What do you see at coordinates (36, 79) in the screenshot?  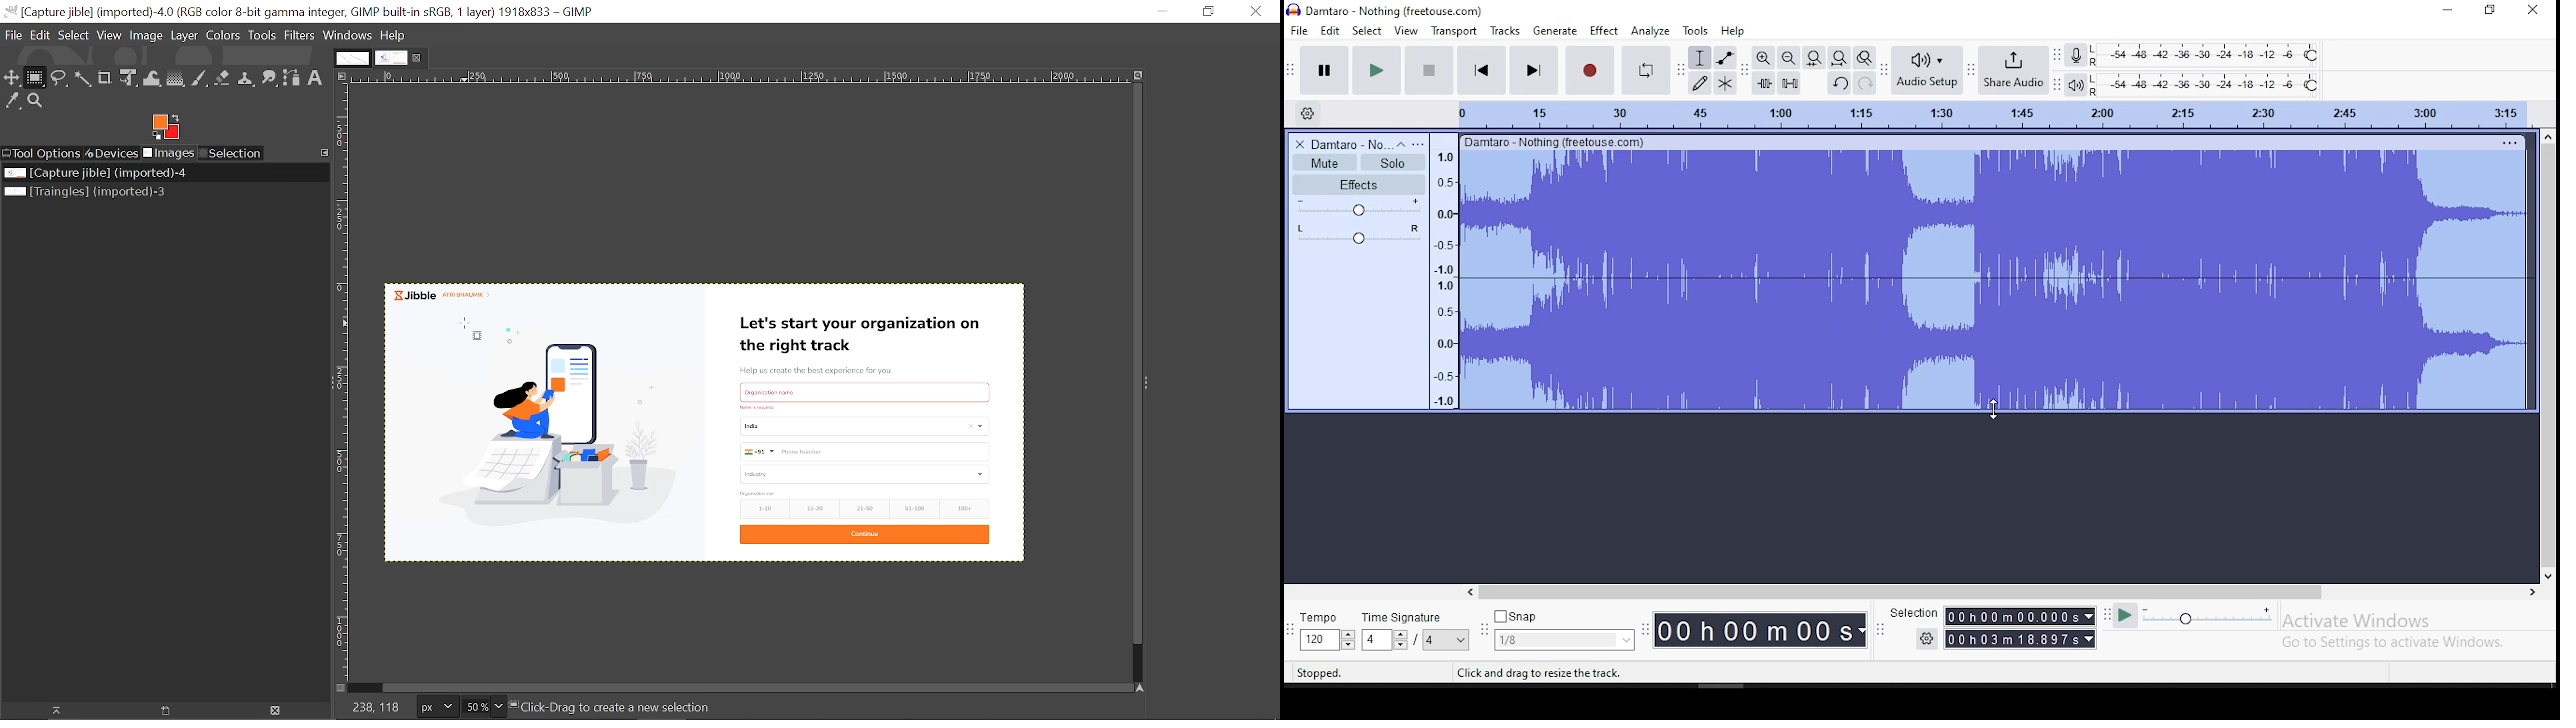 I see `Rectangular select tool` at bounding box center [36, 79].